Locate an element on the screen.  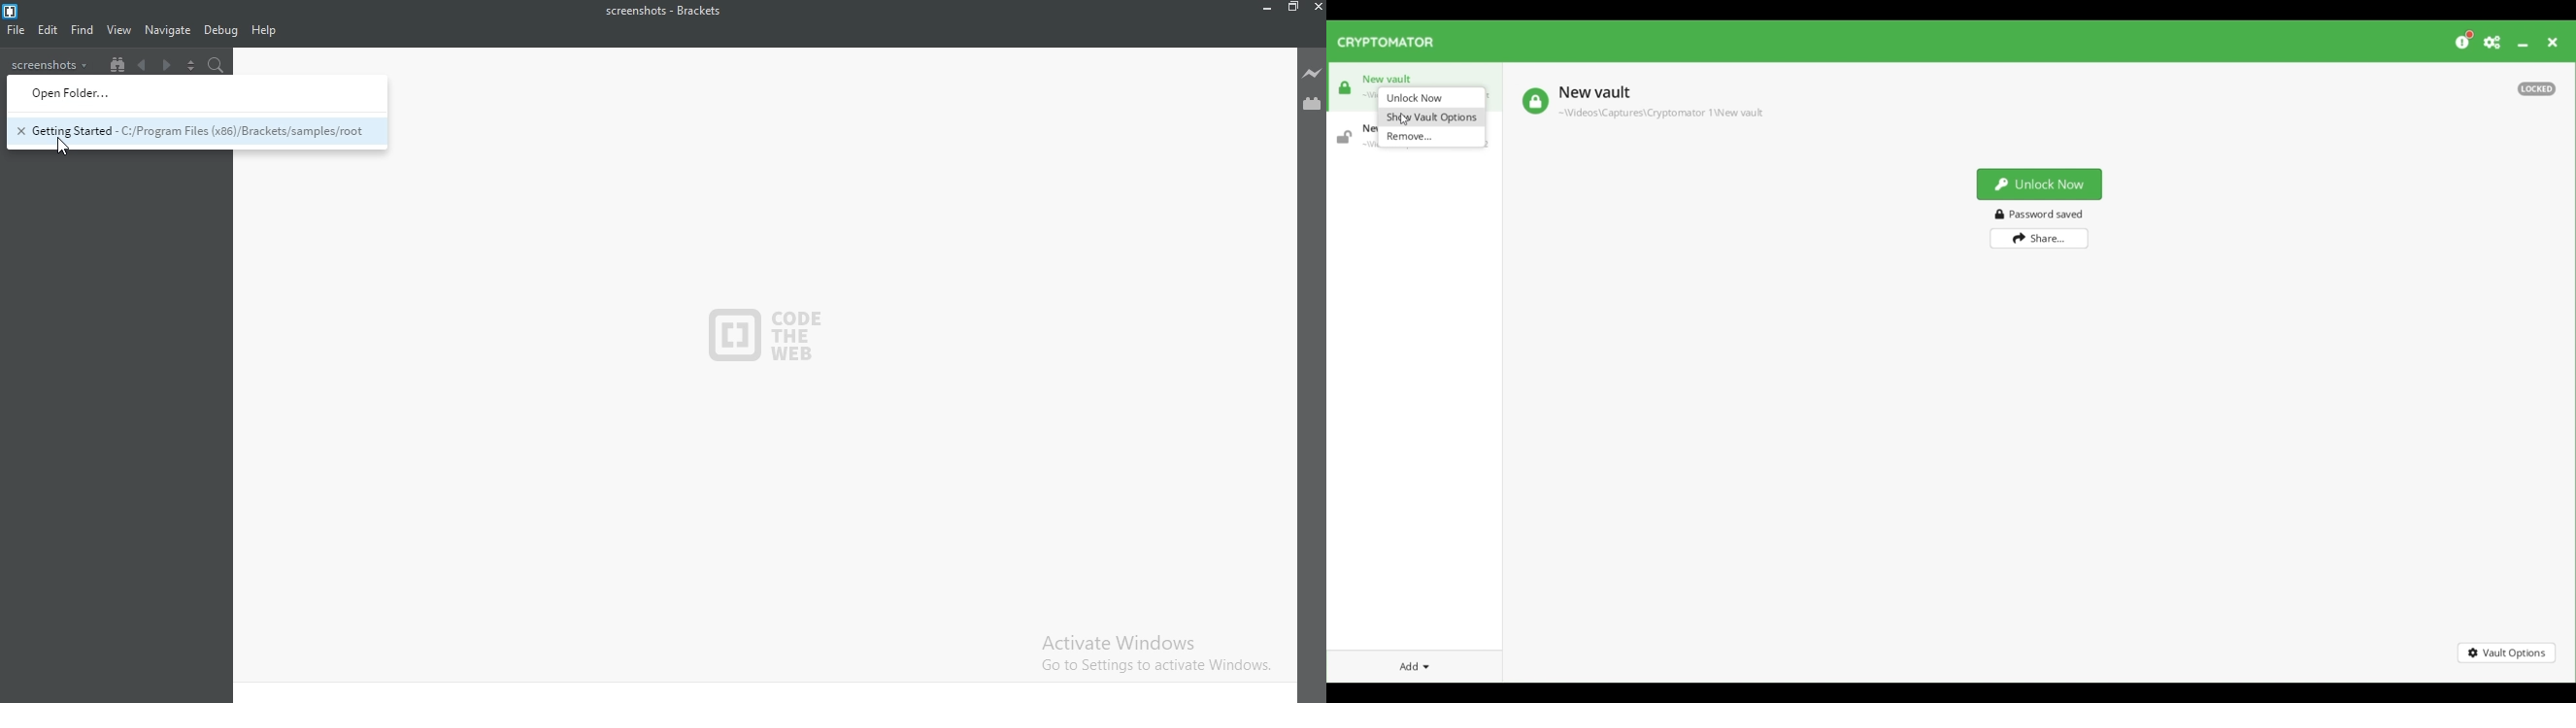
Activate Windows. Go to settings to activate windows is located at coordinates (1145, 650).